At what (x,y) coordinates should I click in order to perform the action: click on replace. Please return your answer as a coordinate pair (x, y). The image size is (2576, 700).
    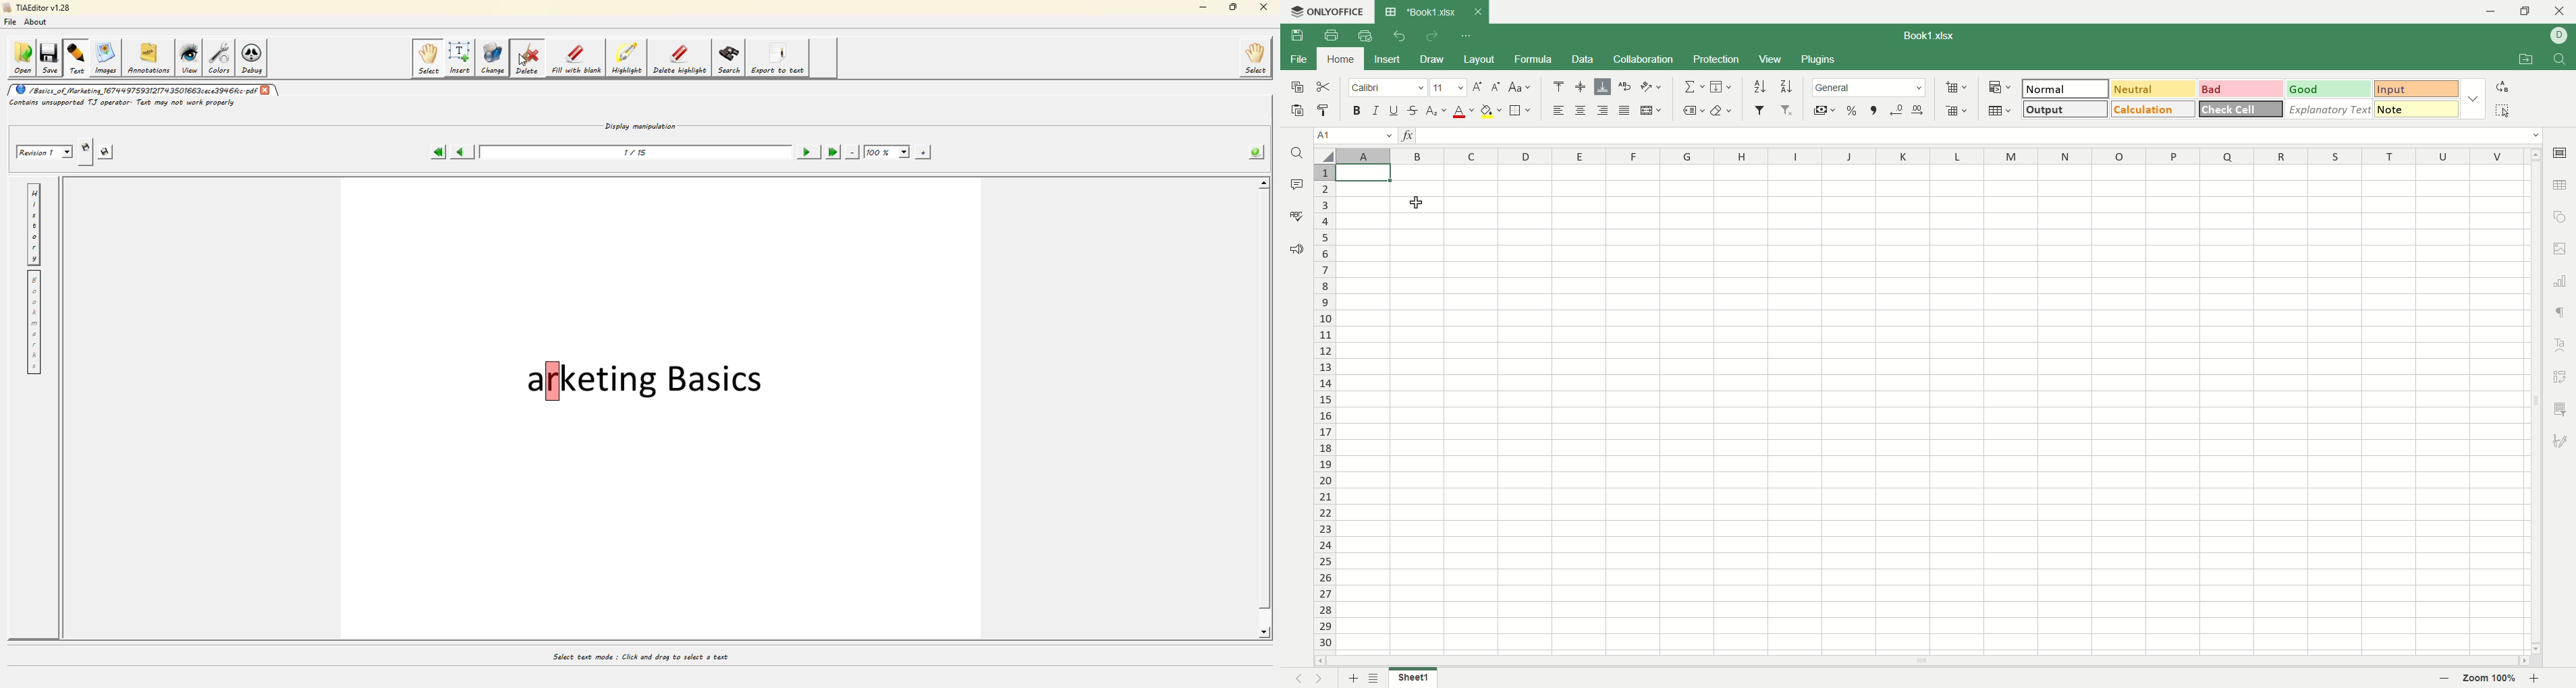
    Looking at the image, I should click on (2501, 87).